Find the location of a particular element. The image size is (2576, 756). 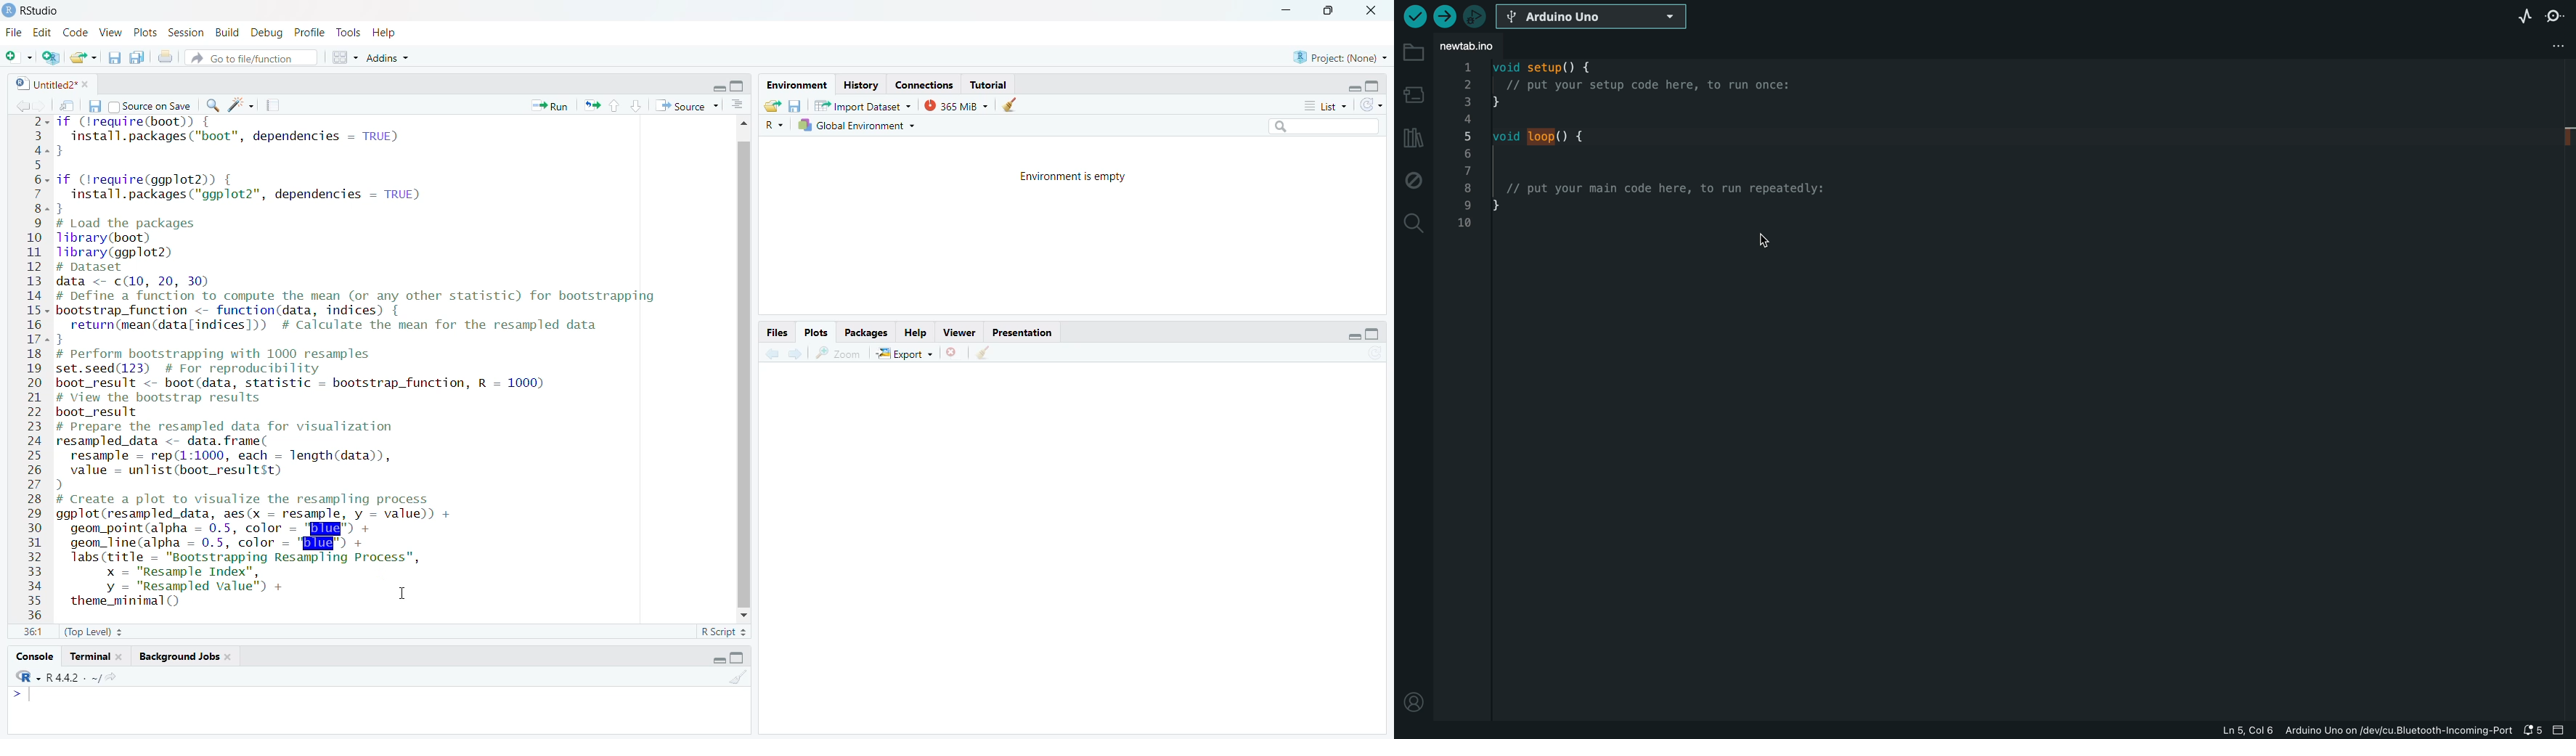

Plots is located at coordinates (815, 331).